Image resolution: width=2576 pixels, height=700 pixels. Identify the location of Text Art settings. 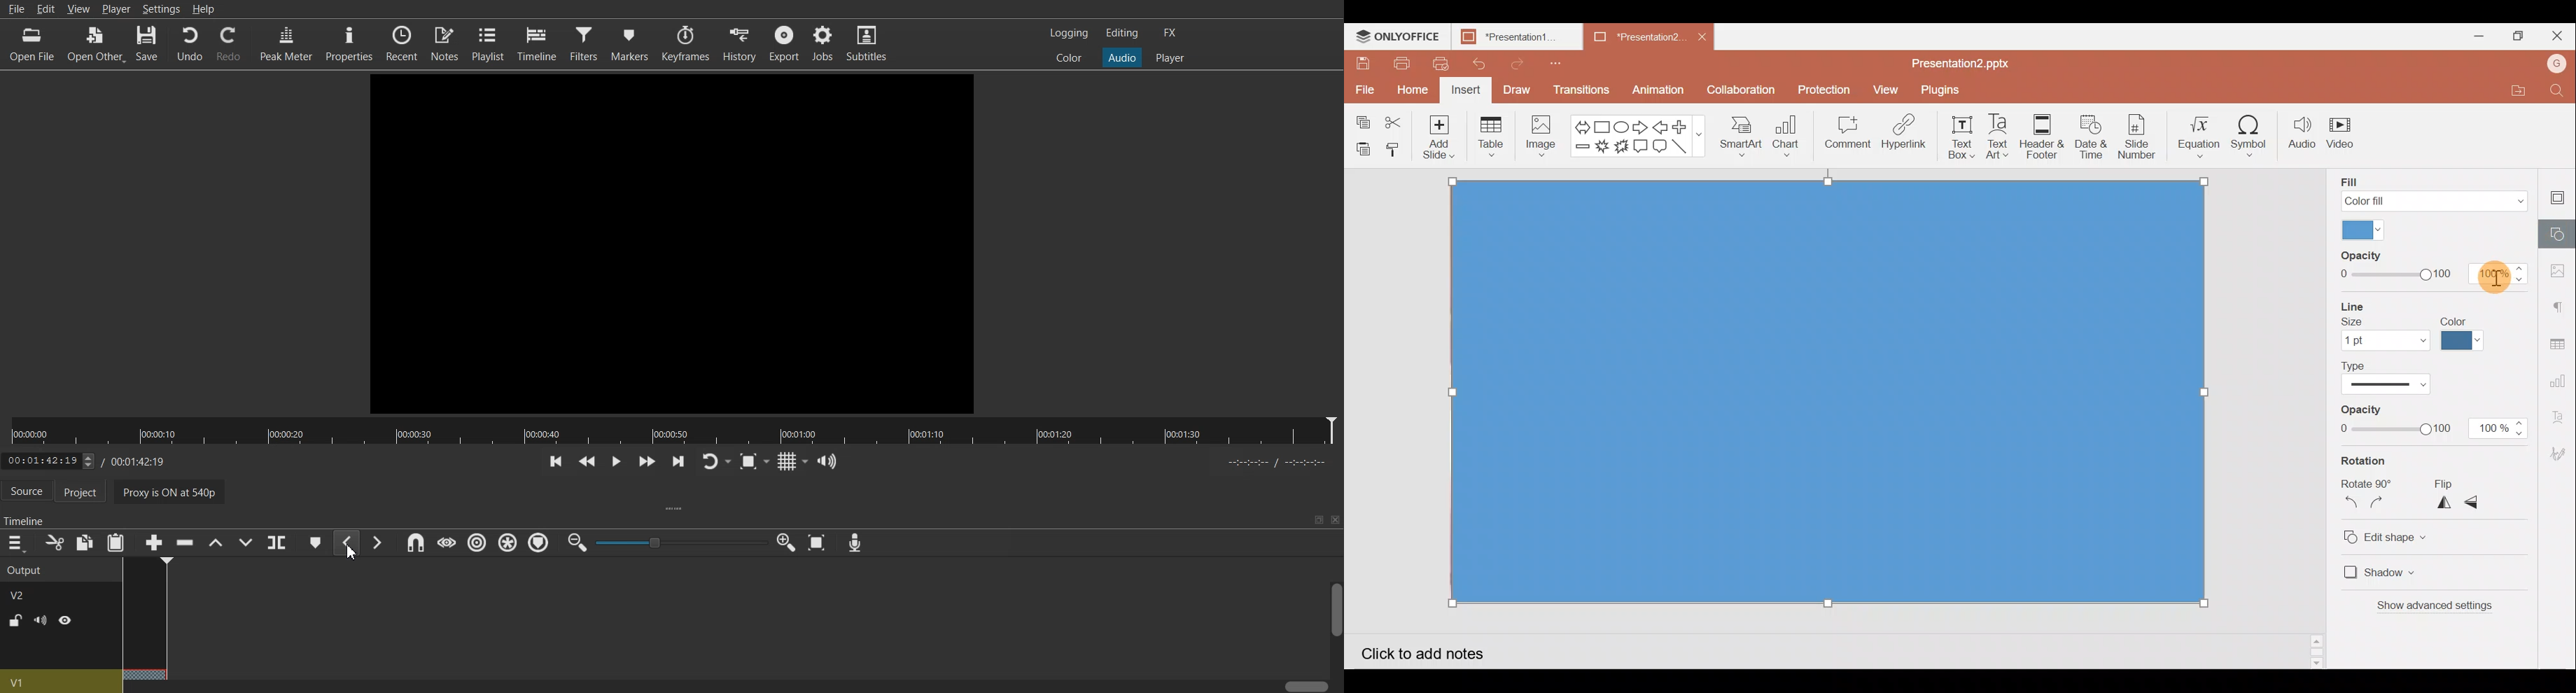
(2563, 415).